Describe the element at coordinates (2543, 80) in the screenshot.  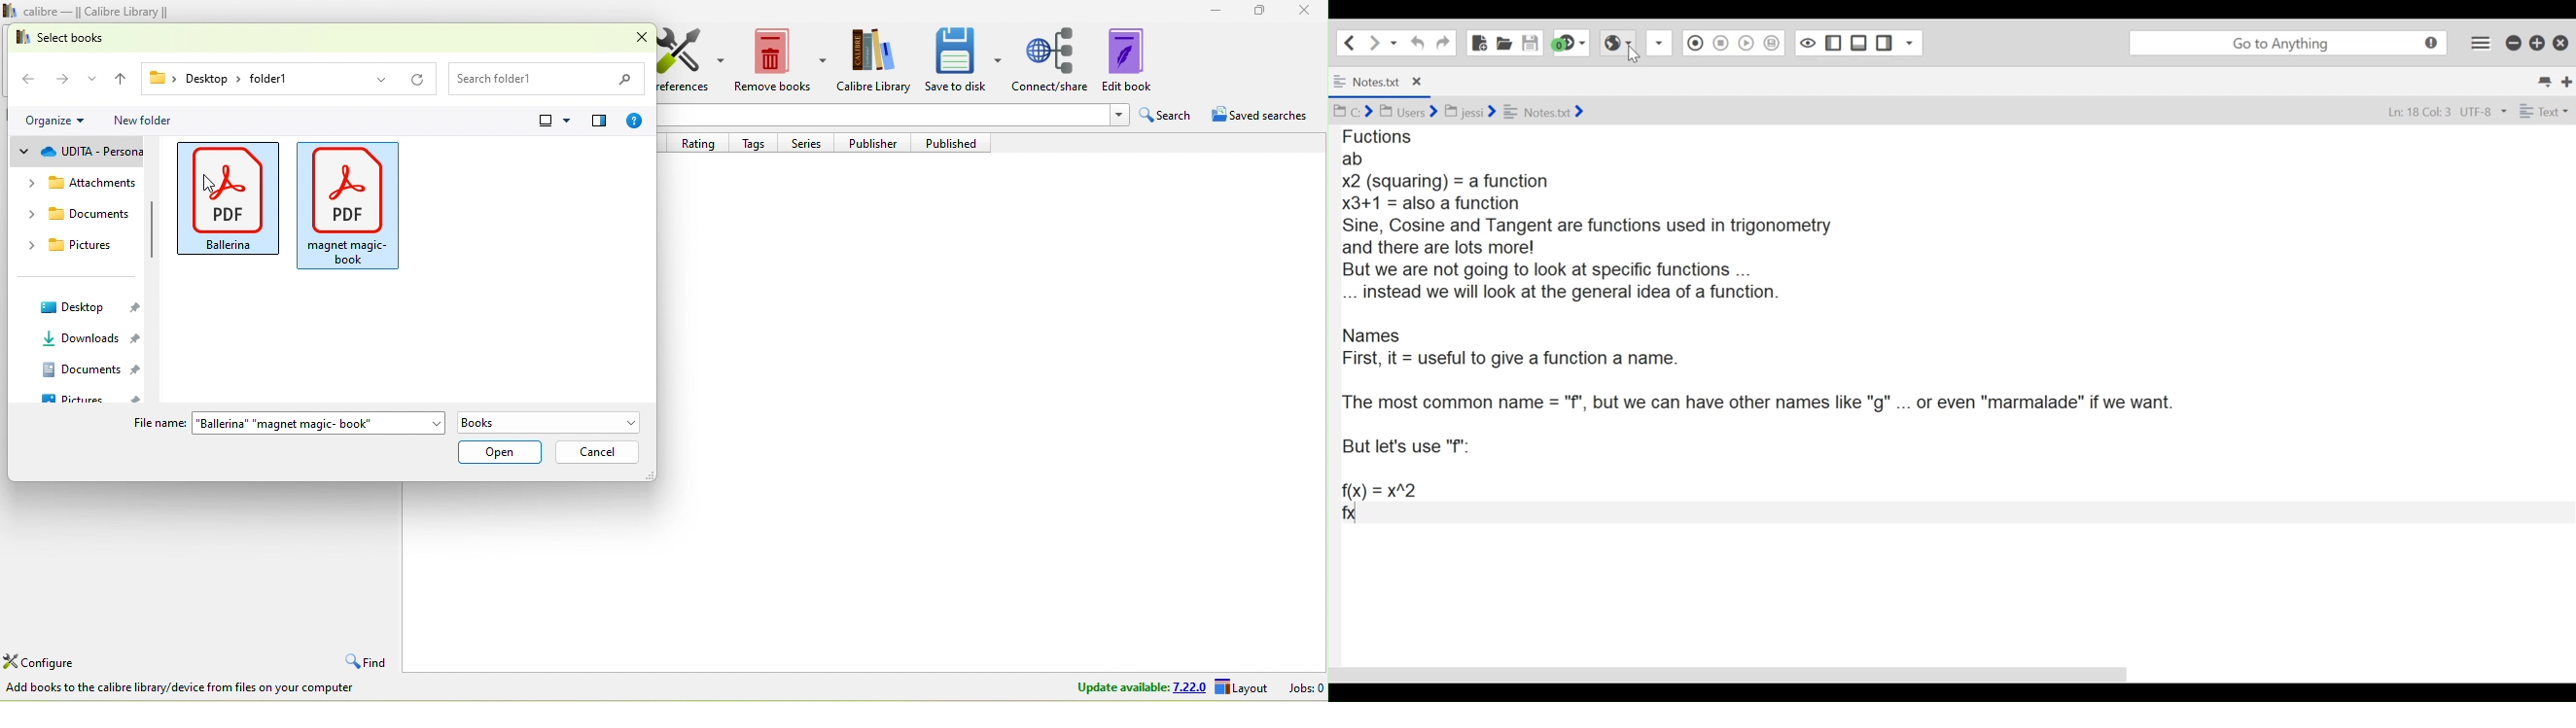
I see `List all tabs` at that location.